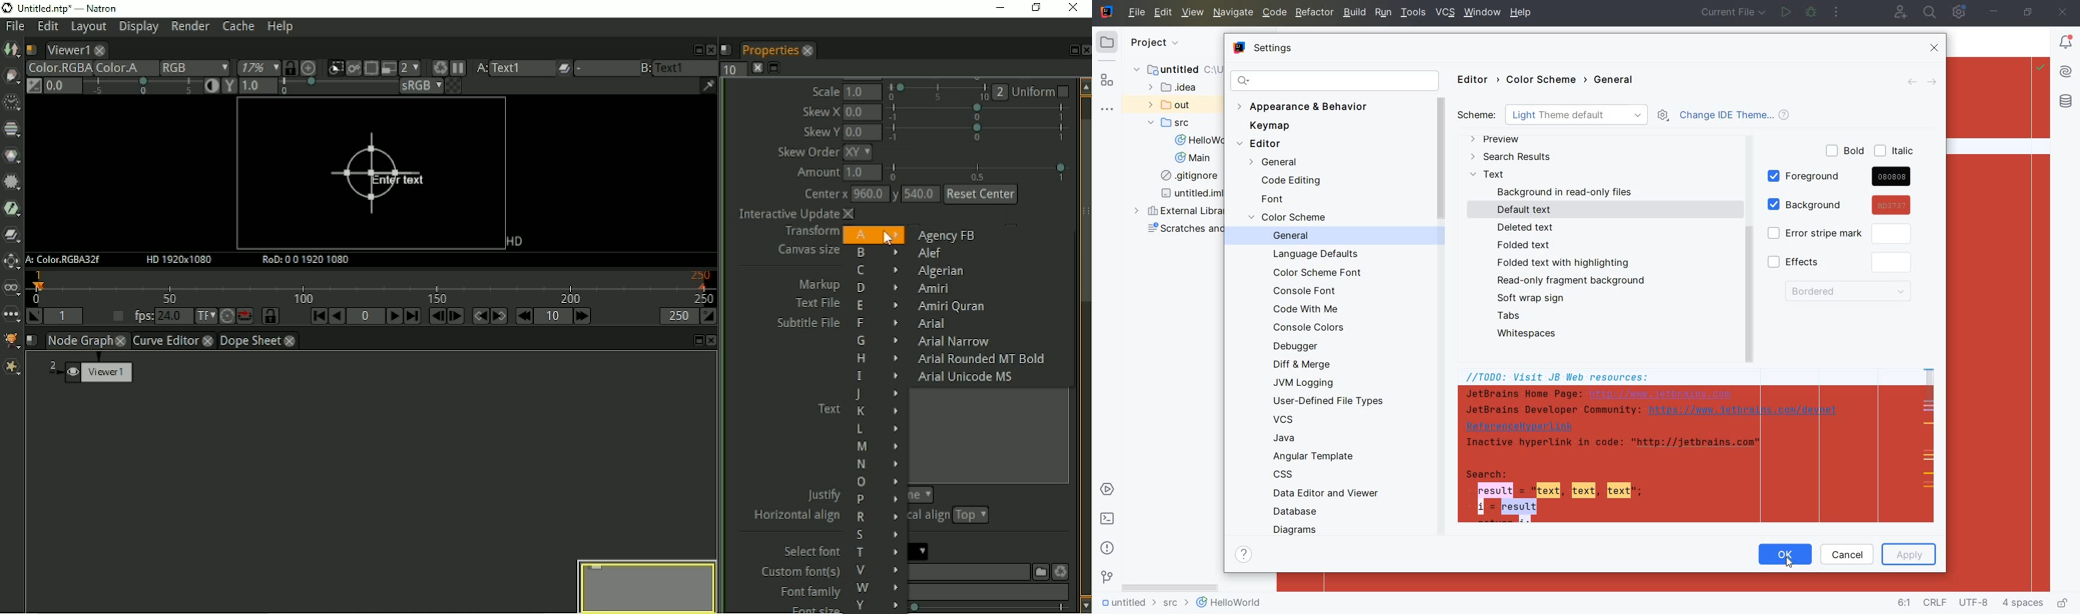 Image resolution: width=2100 pixels, height=616 pixels. I want to click on VCS, so click(1284, 419).